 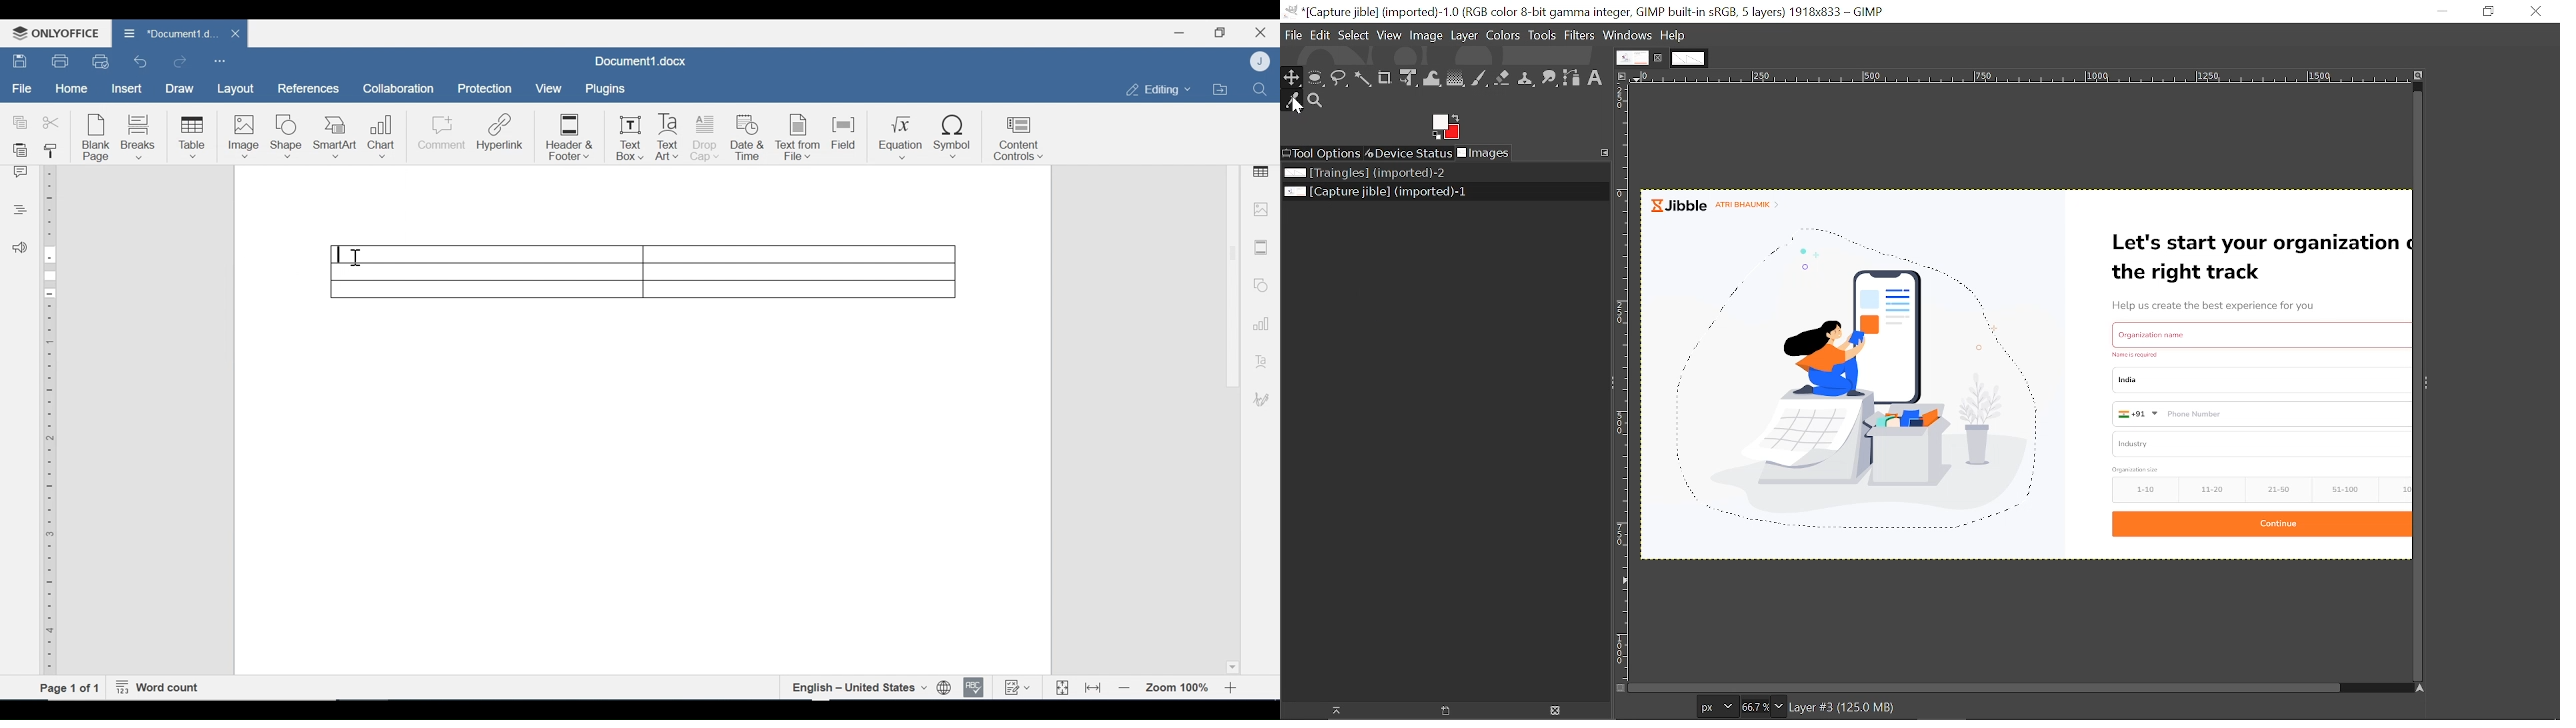 I want to click on Layout, so click(x=235, y=89).